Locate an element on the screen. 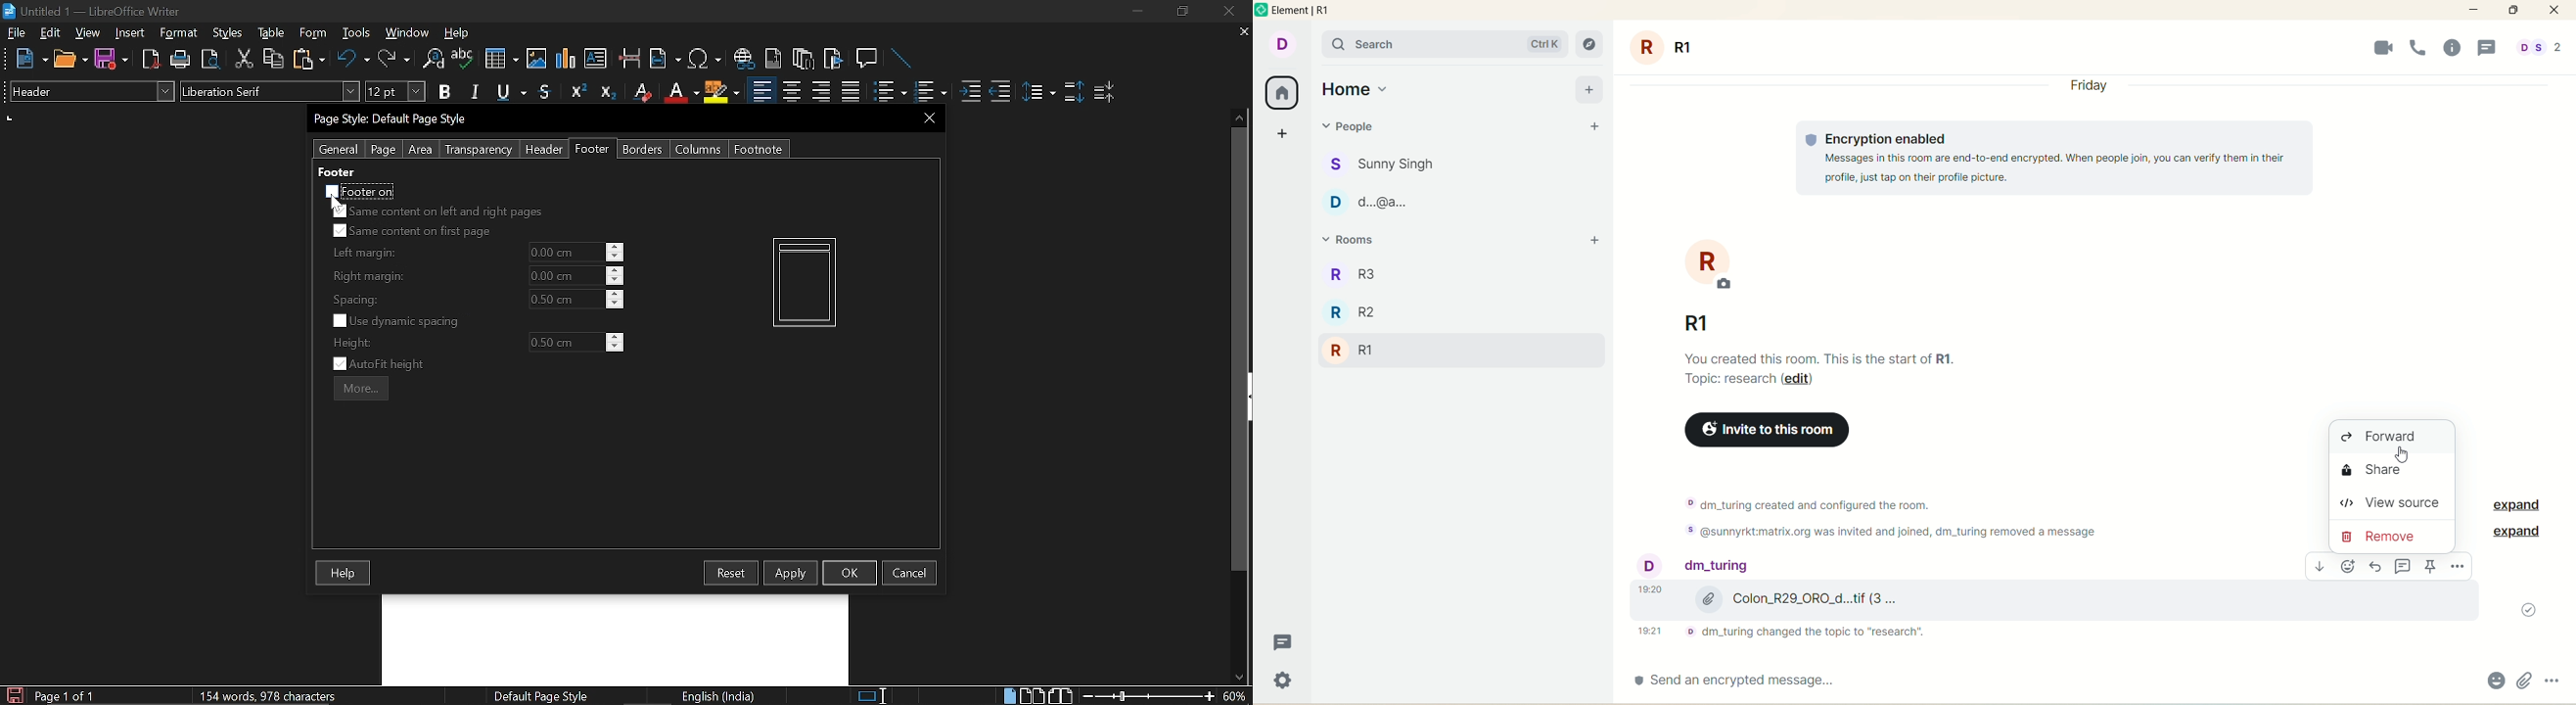  forward is located at coordinates (2395, 437).